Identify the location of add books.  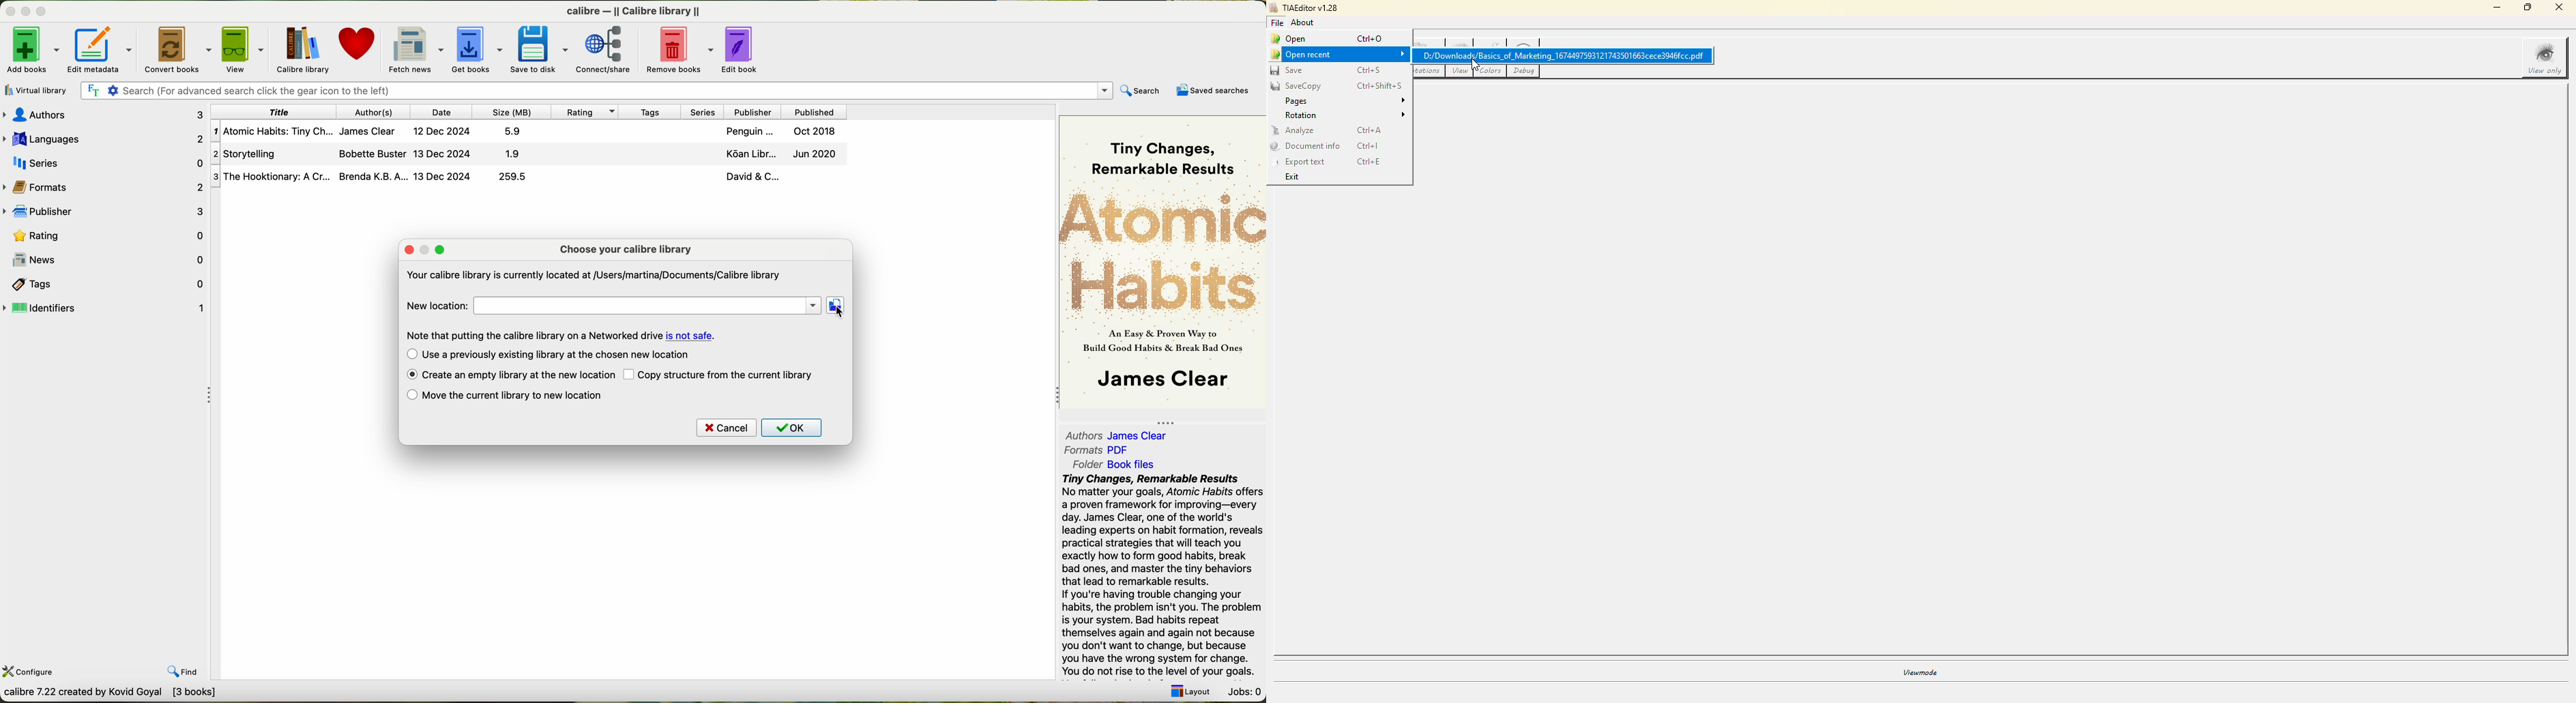
(32, 52).